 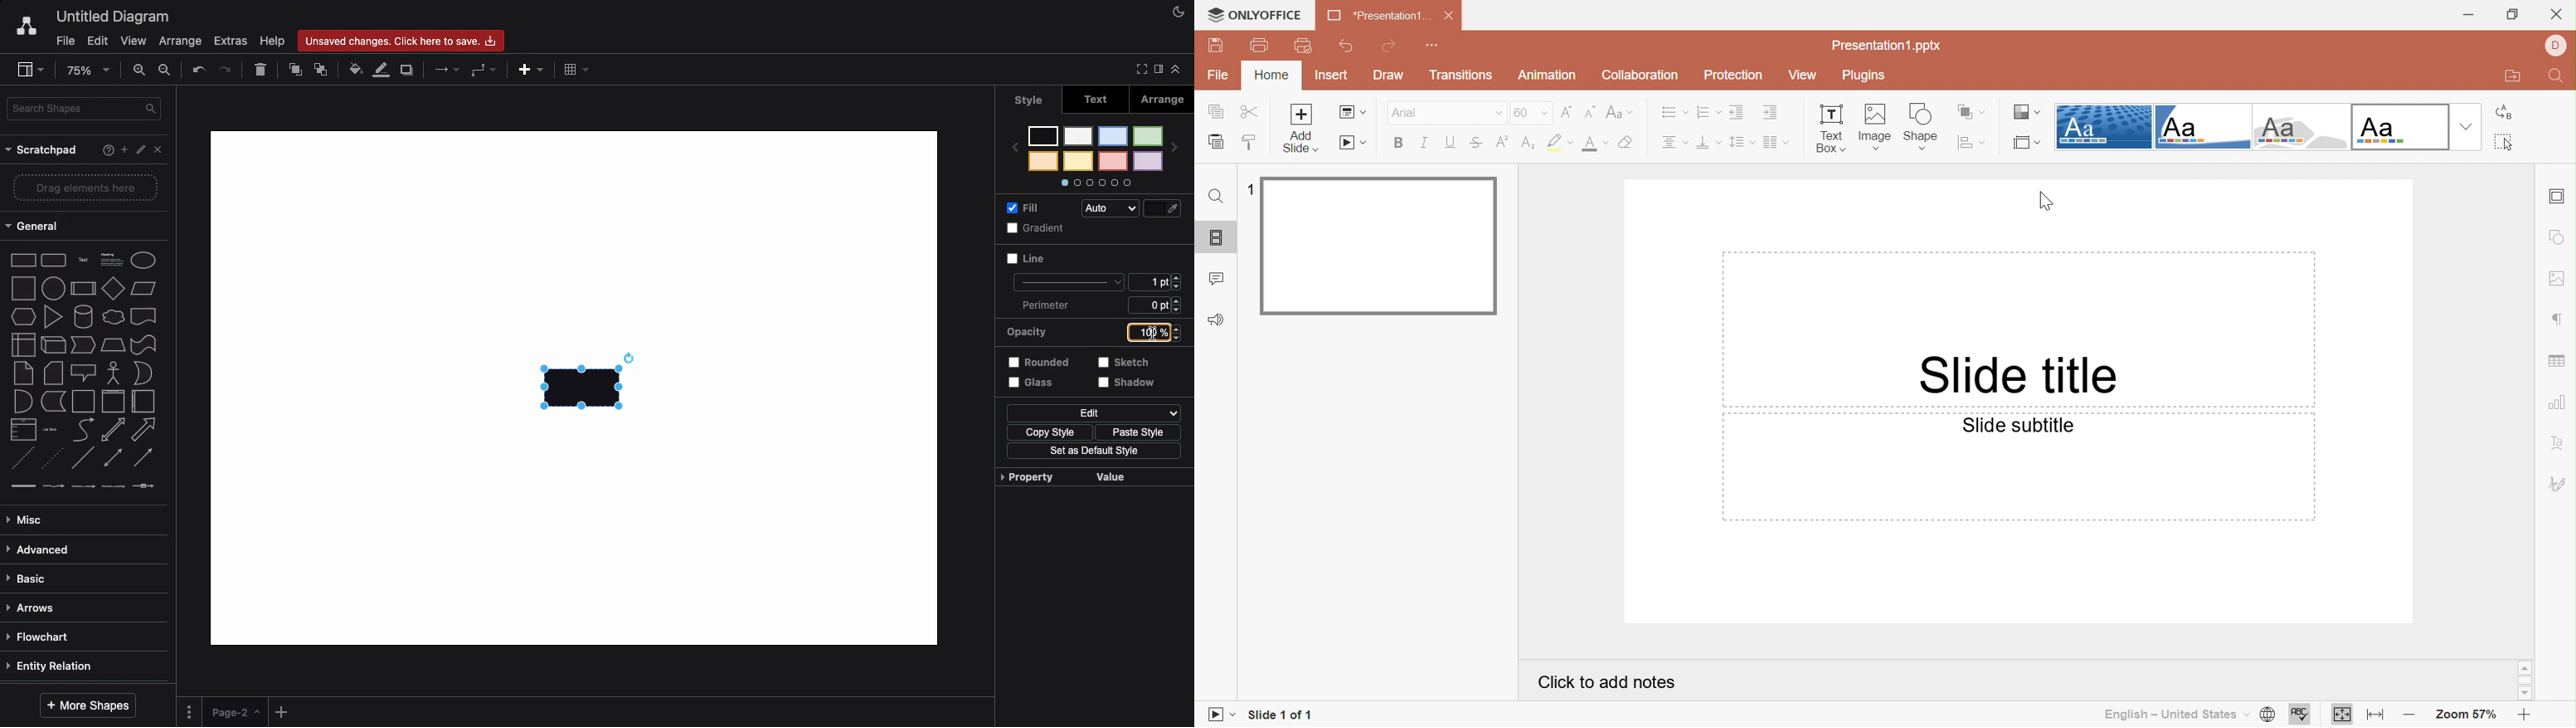 What do you see at coordinates (143, 260) in the screenshot?
I see `Eclipse` at bounding box center [143, 260].